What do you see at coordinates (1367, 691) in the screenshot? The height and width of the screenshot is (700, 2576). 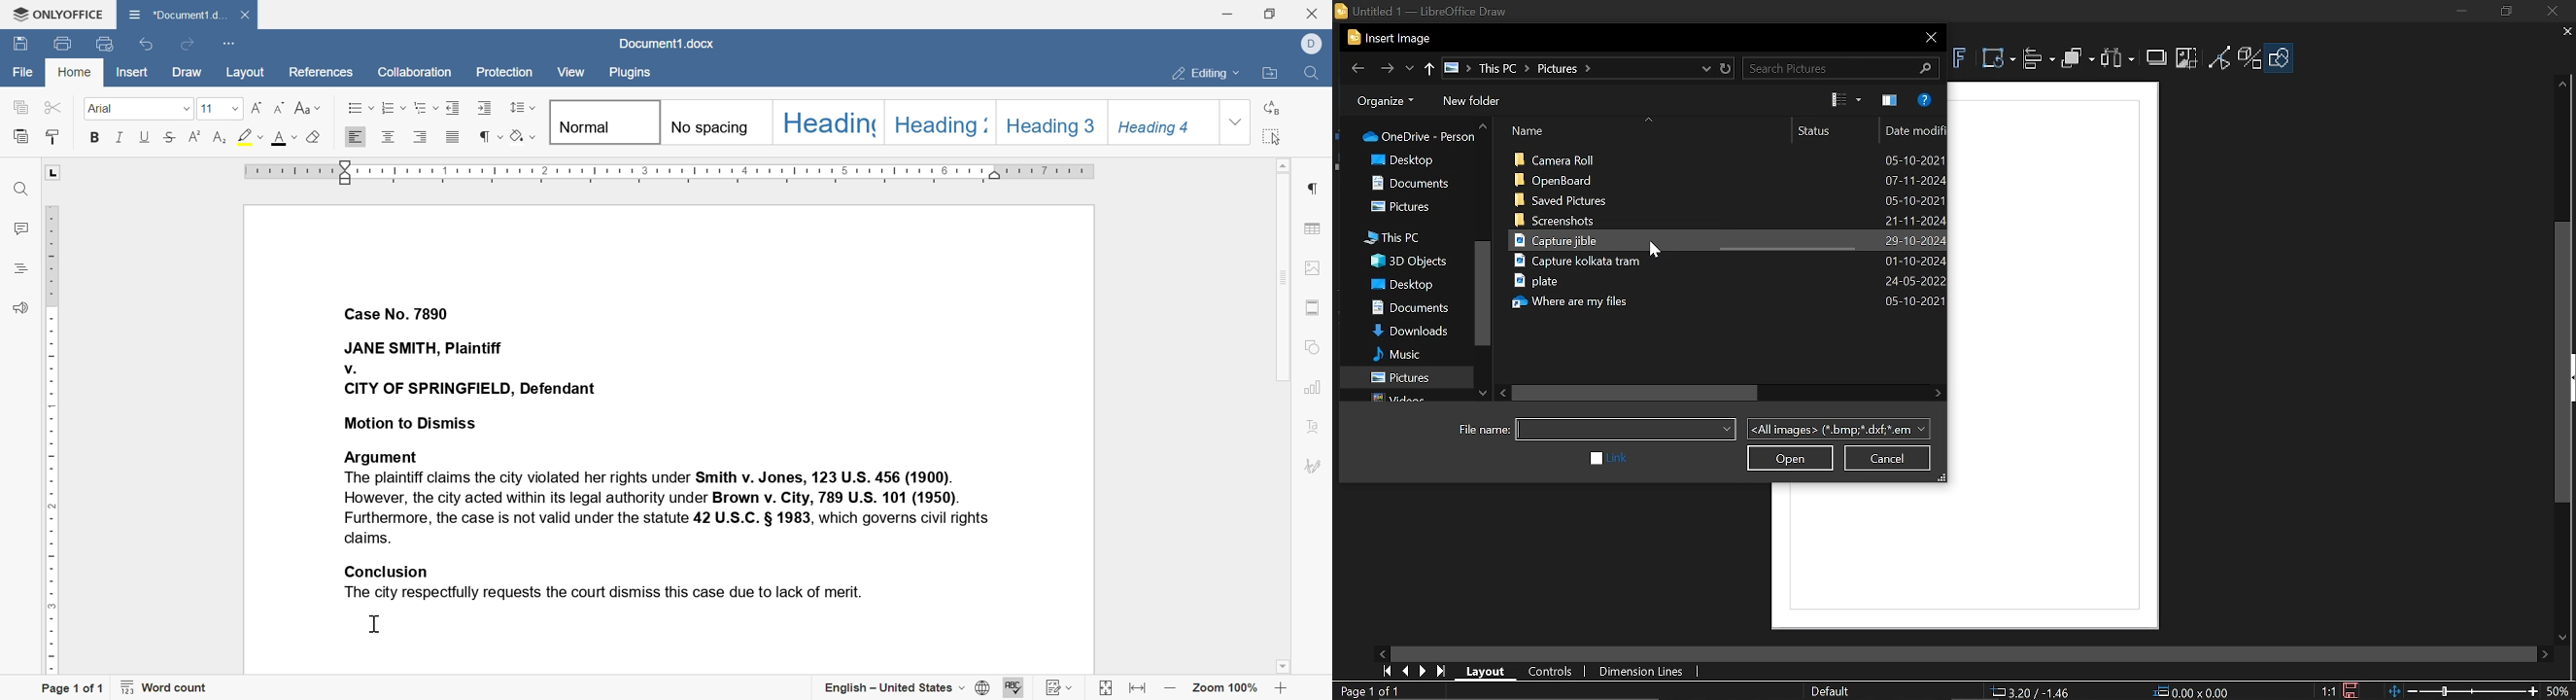 I see `Pages` at bounding box center [1367, 691].